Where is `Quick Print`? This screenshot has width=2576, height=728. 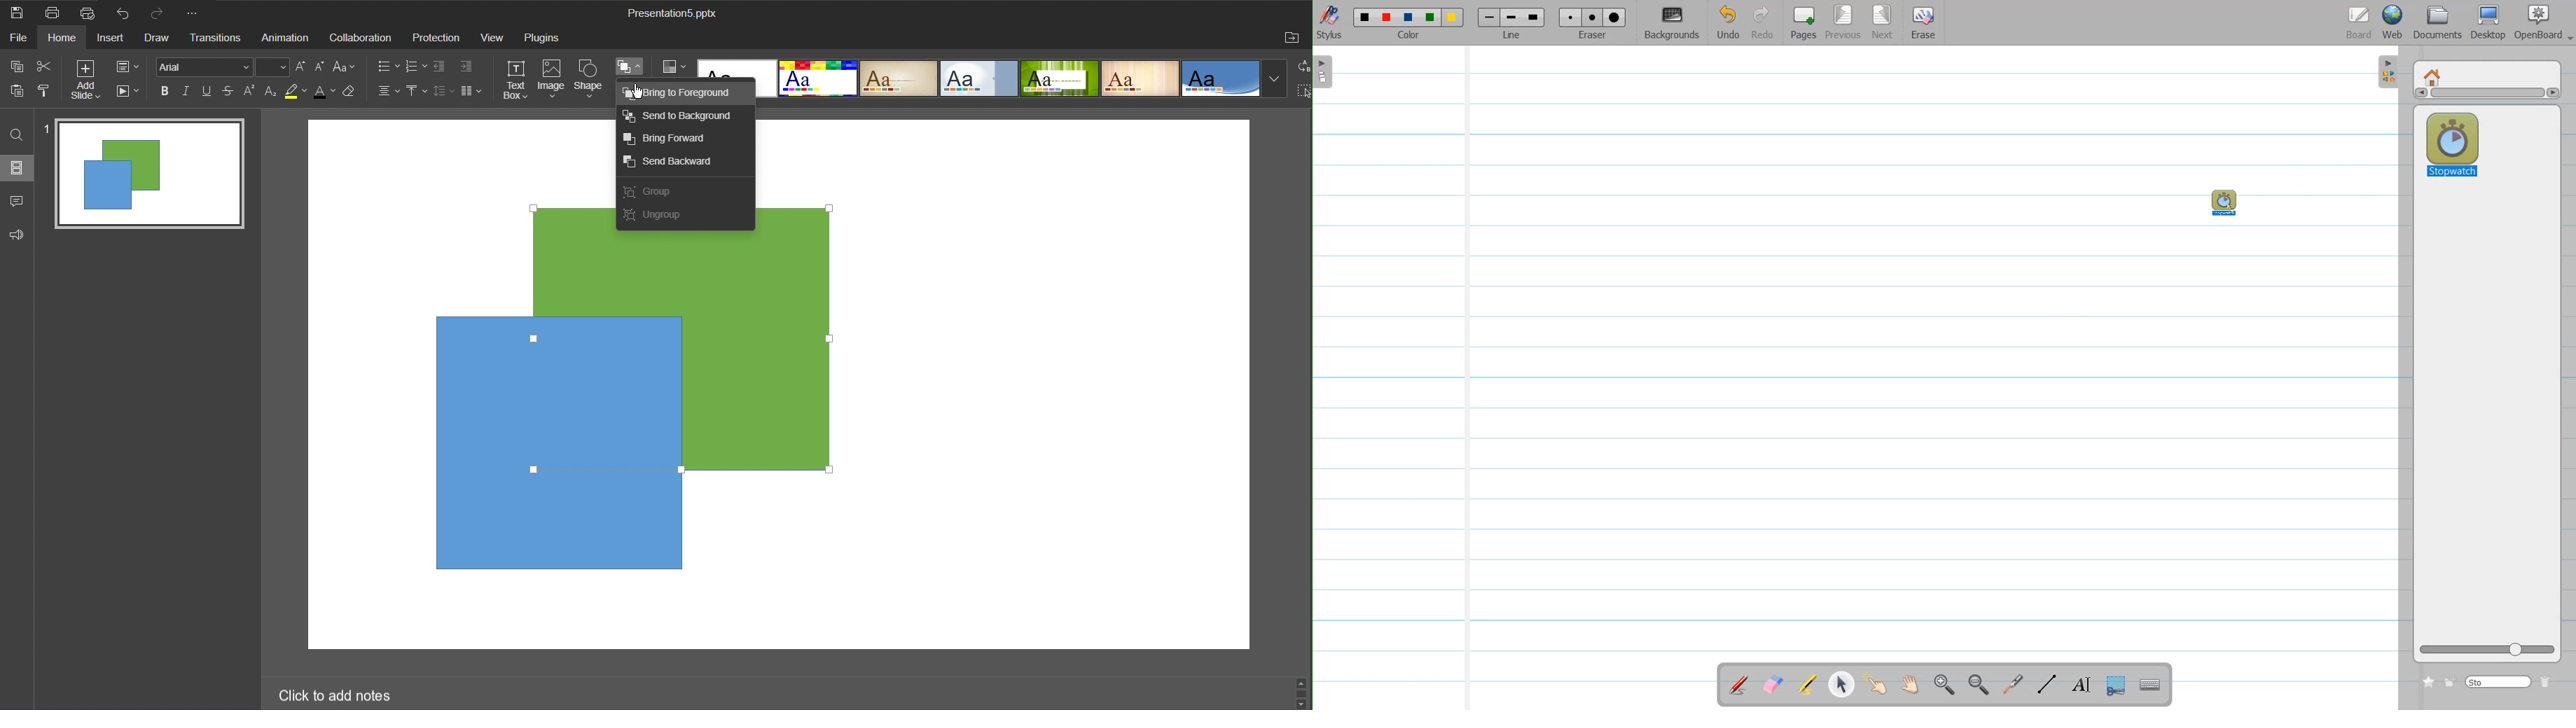
Quick Print is located at coordinates (93, 12).